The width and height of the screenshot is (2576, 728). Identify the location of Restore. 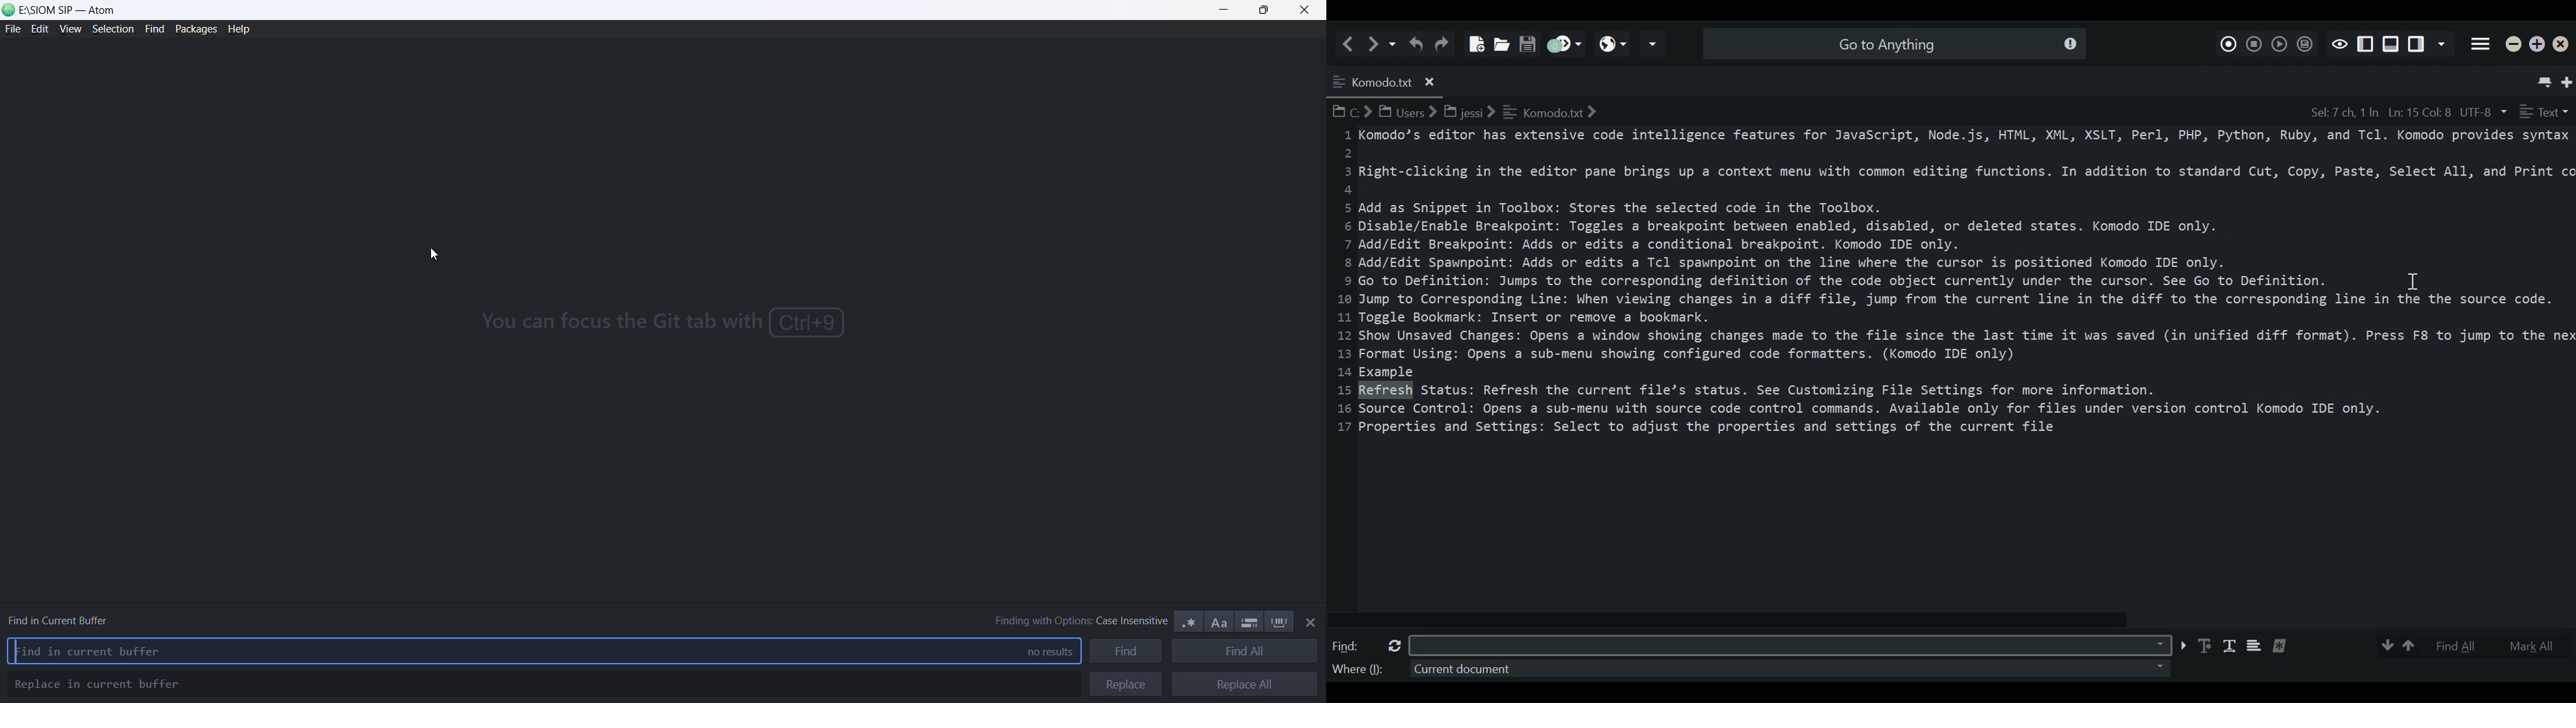
(2538, 45).